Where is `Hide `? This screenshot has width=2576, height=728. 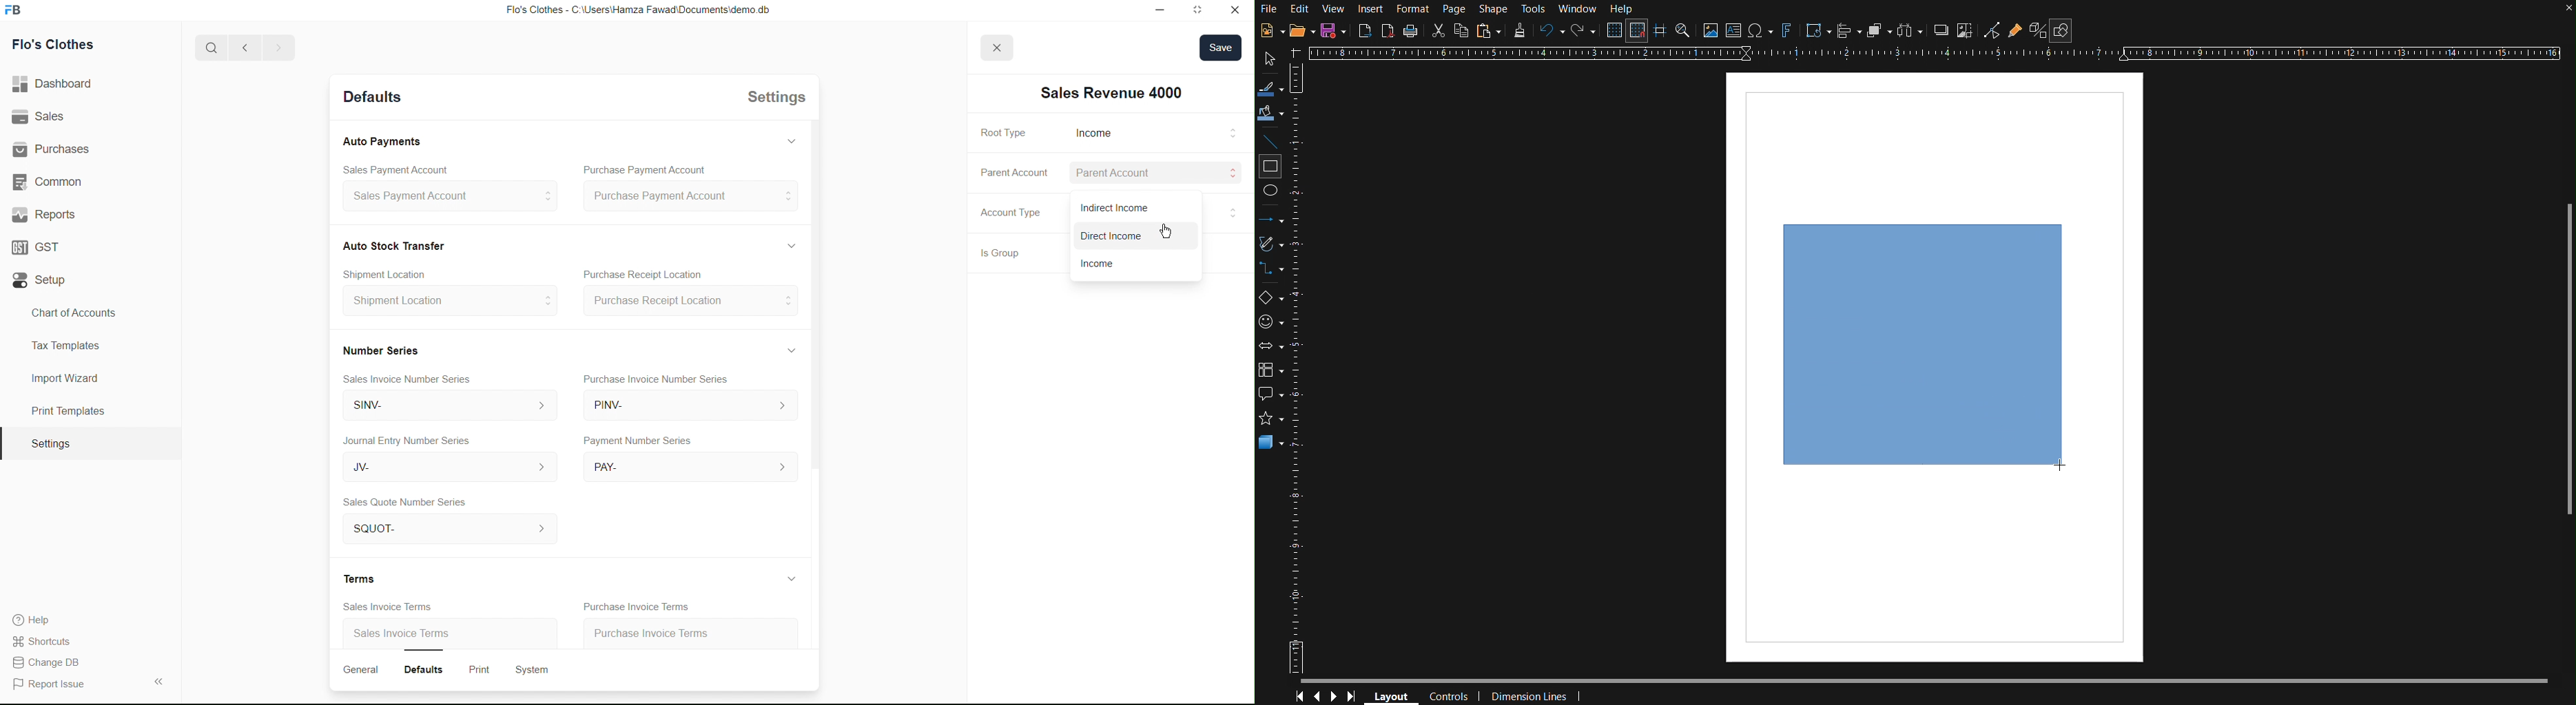 Hide  is located at coordinates (791, 349).